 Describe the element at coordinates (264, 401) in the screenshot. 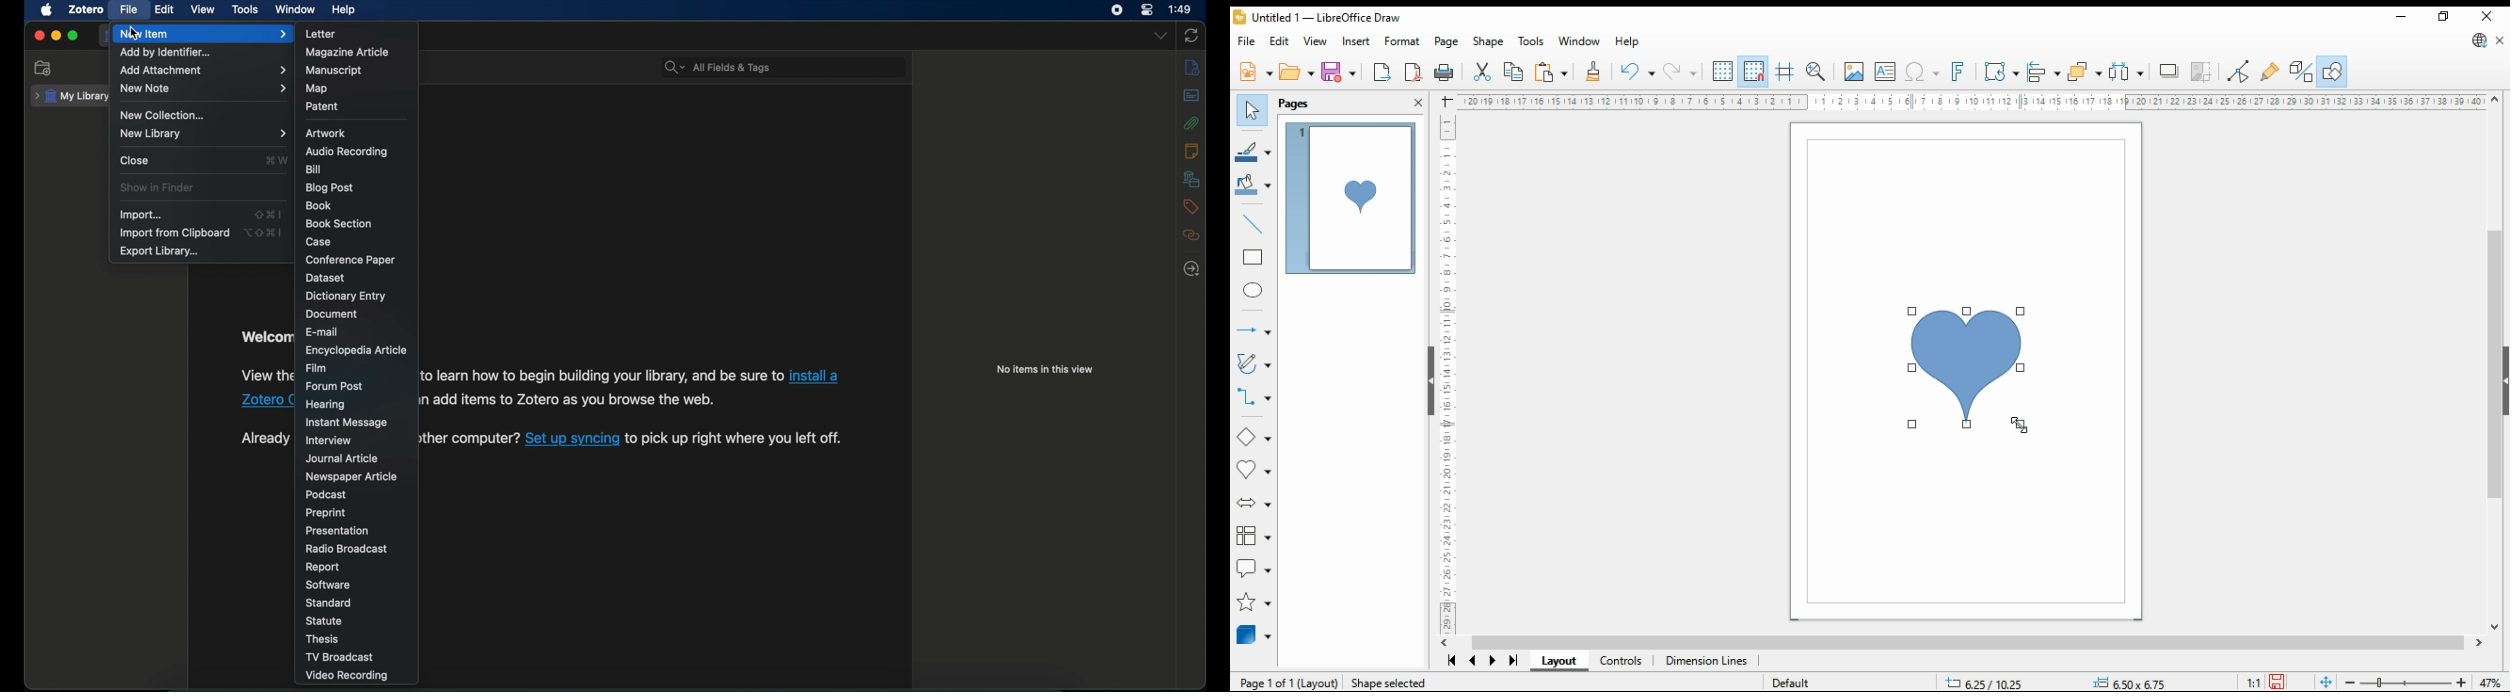

I see `Zotero ` at that location.